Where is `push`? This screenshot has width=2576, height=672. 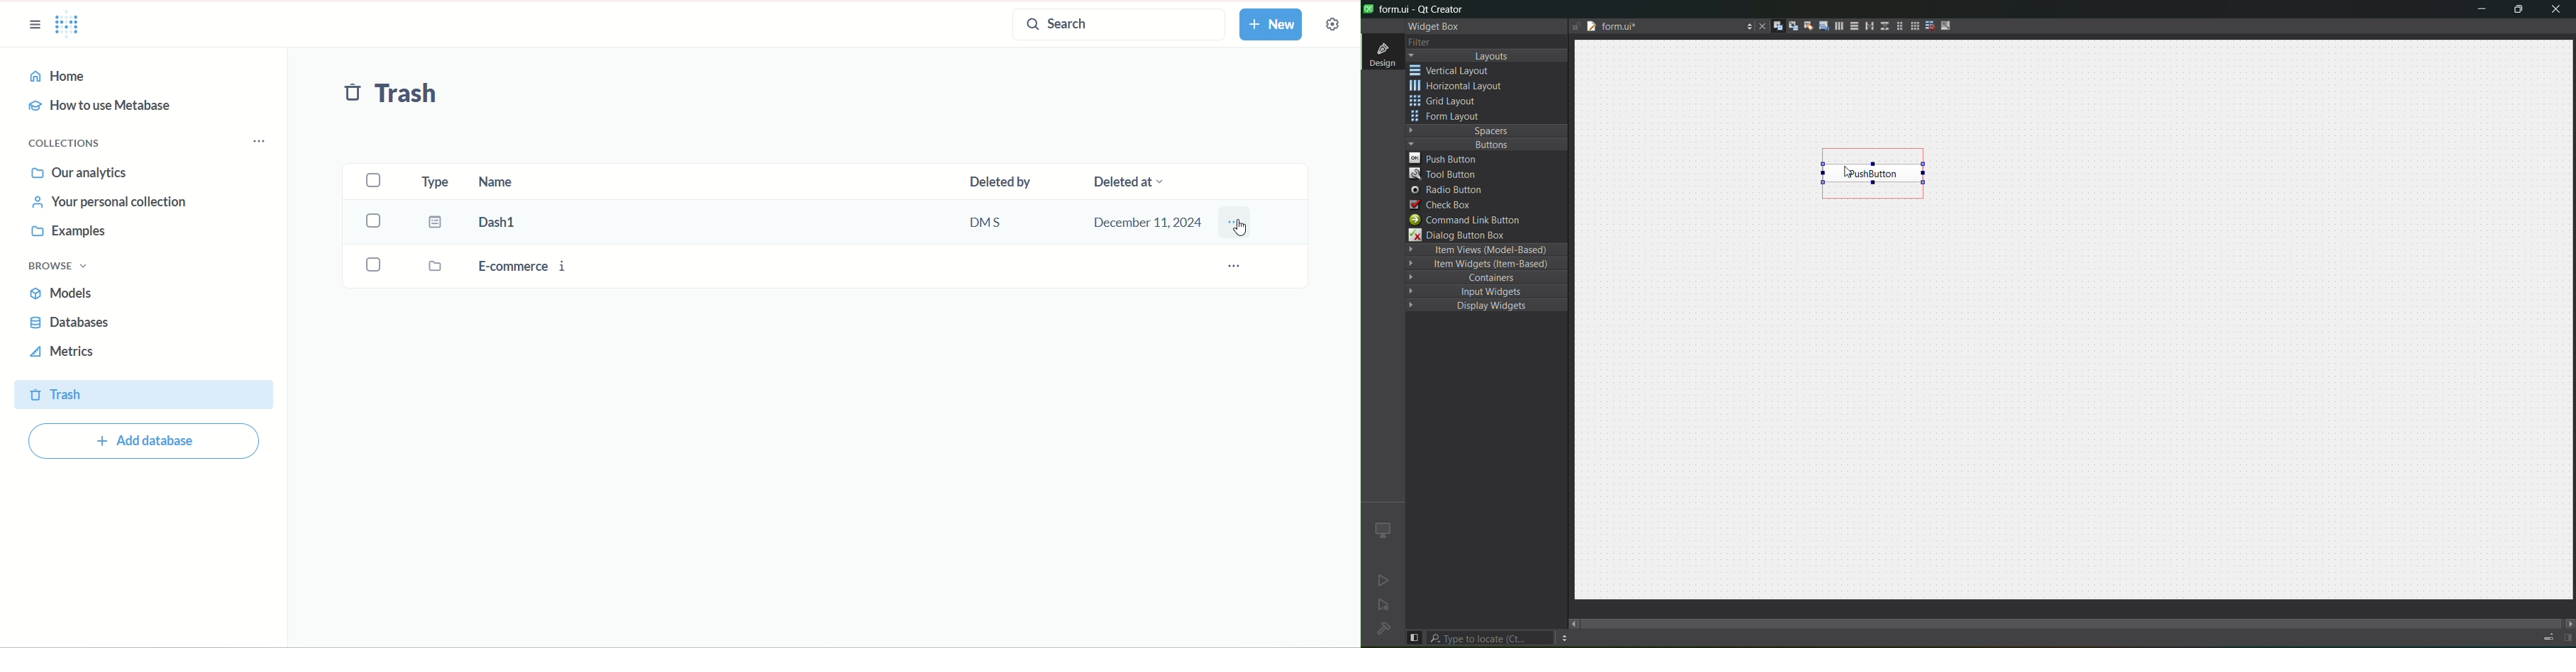 push is located at coordinates (1447, 158).